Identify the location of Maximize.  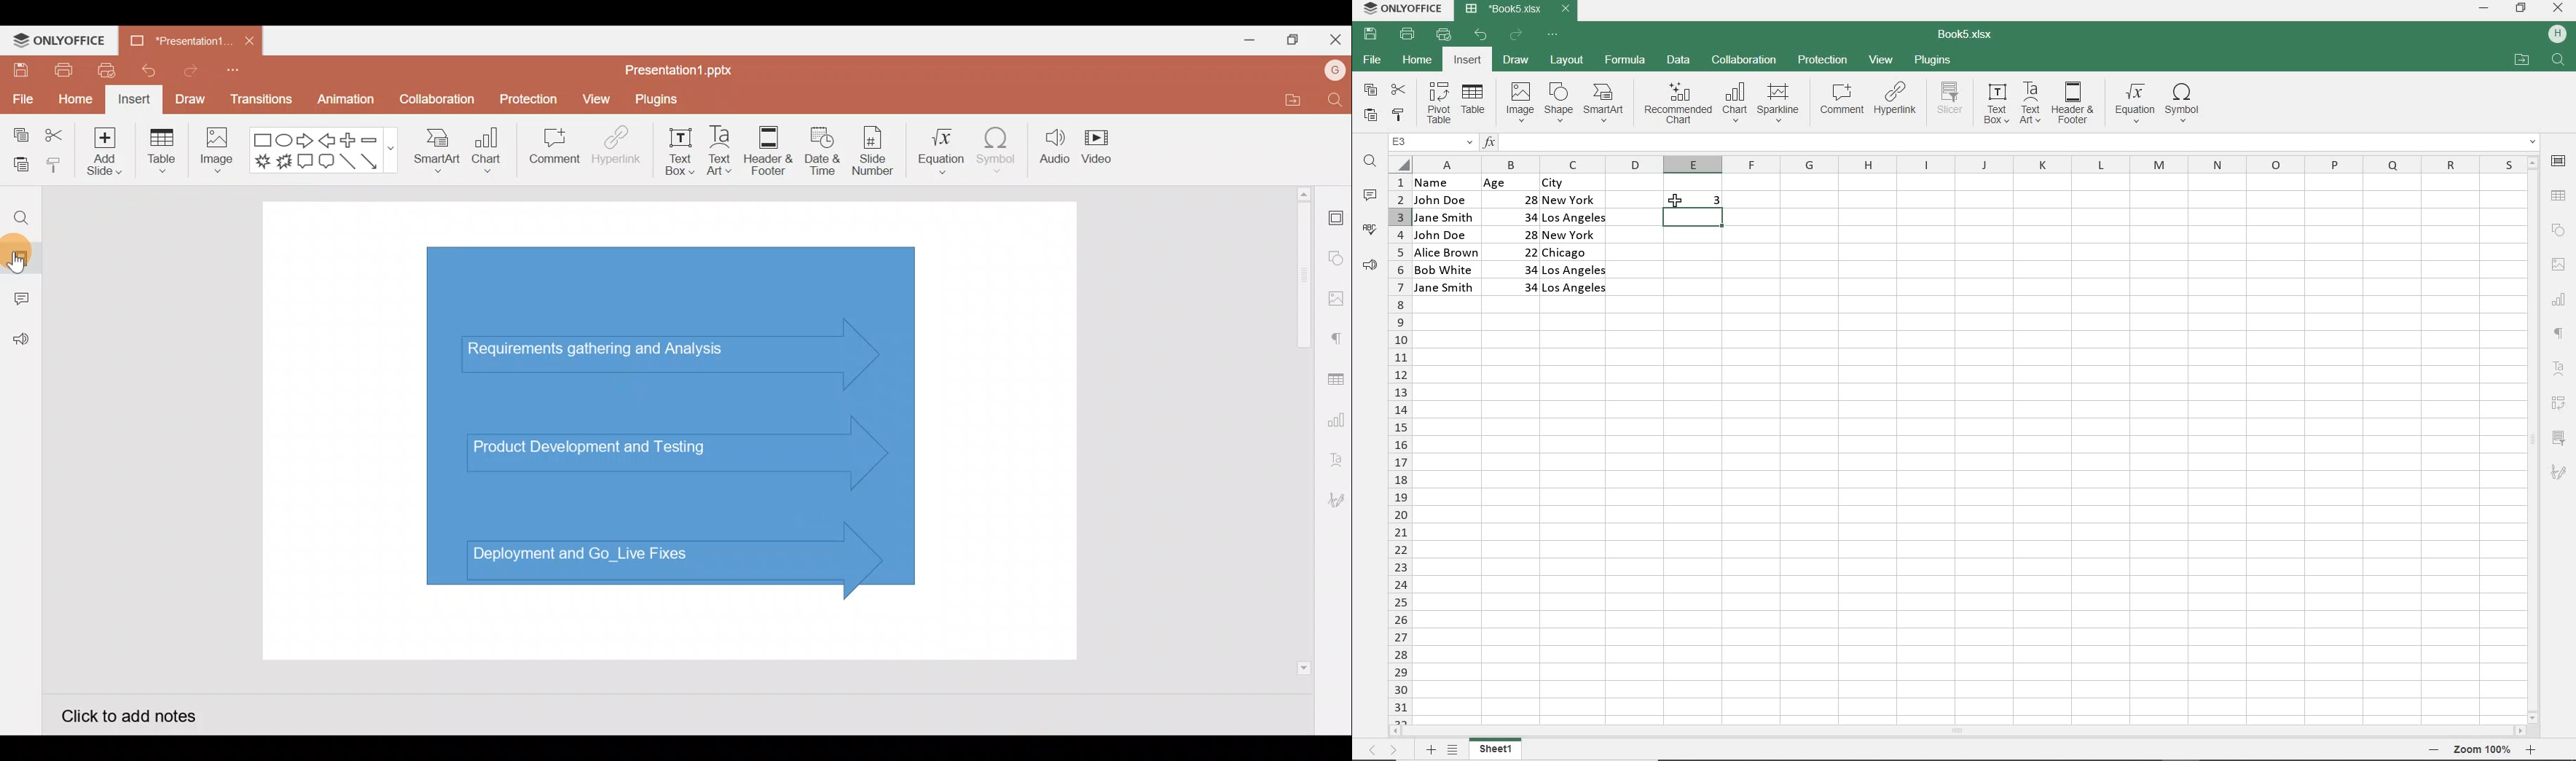
(1296, 38).